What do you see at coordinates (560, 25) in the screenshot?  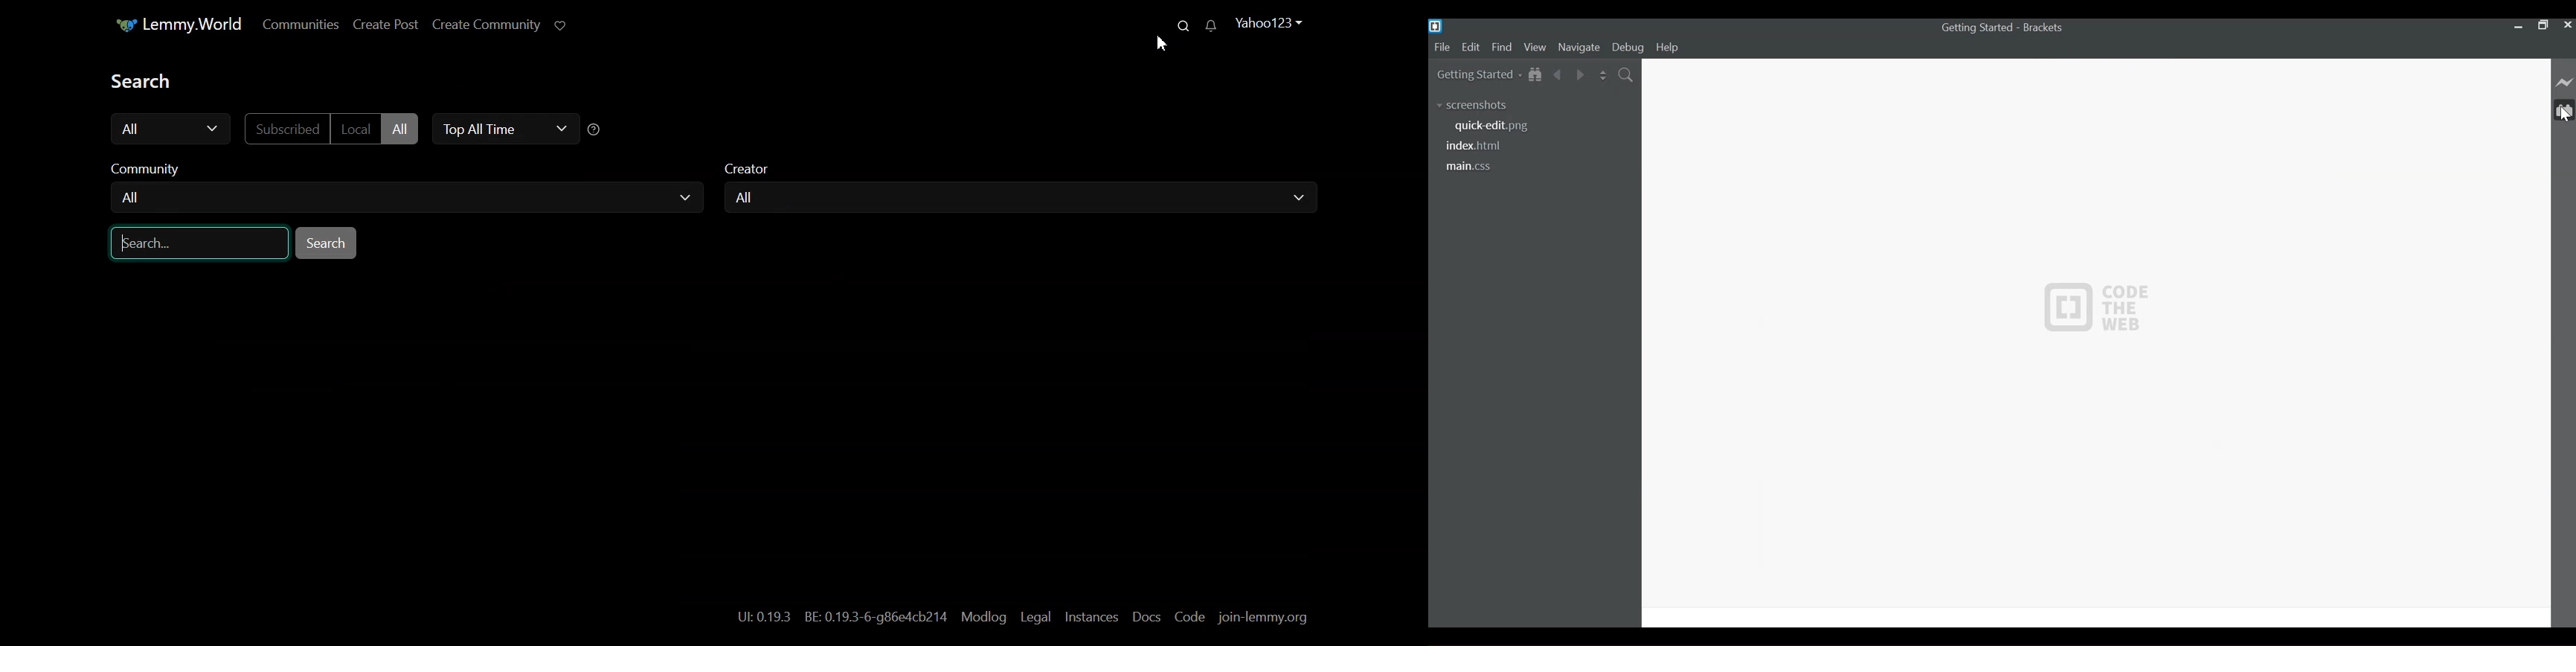 I see `Support limmy` at bounding box center [560, 25].